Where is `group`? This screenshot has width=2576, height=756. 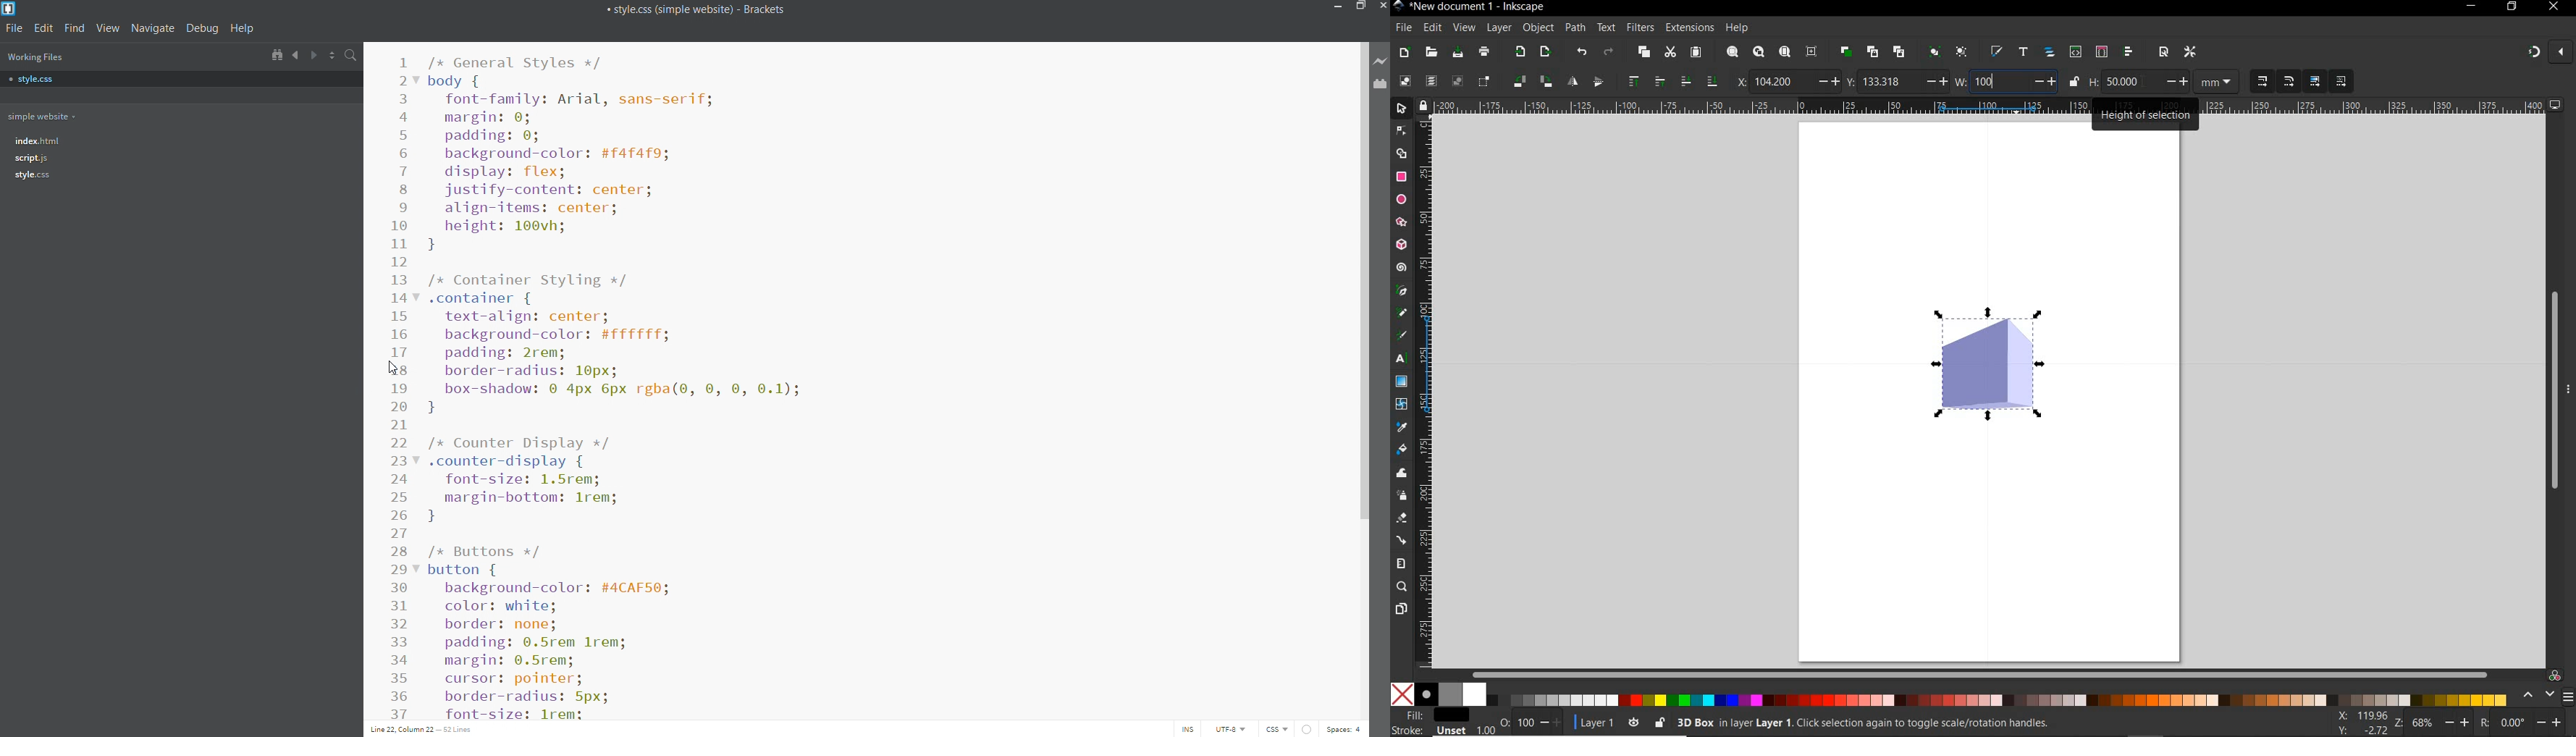
group is located at coordinates (1933, 51).